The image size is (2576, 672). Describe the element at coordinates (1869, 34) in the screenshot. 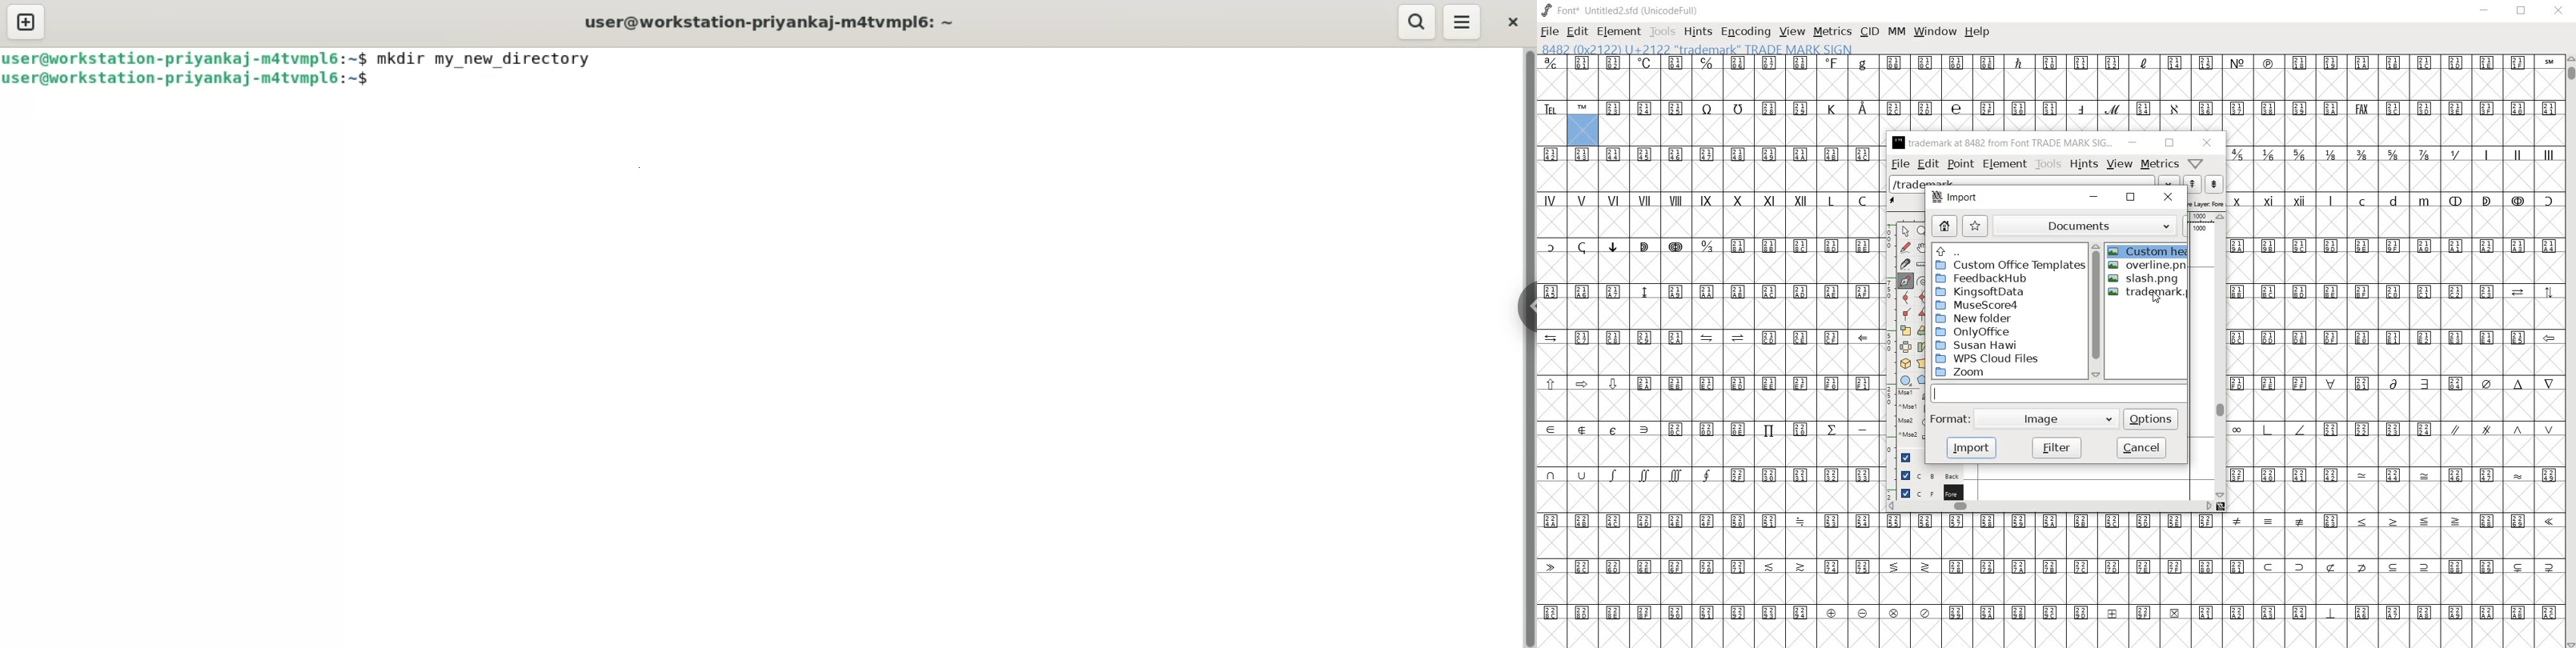

I see `CID` at that location.